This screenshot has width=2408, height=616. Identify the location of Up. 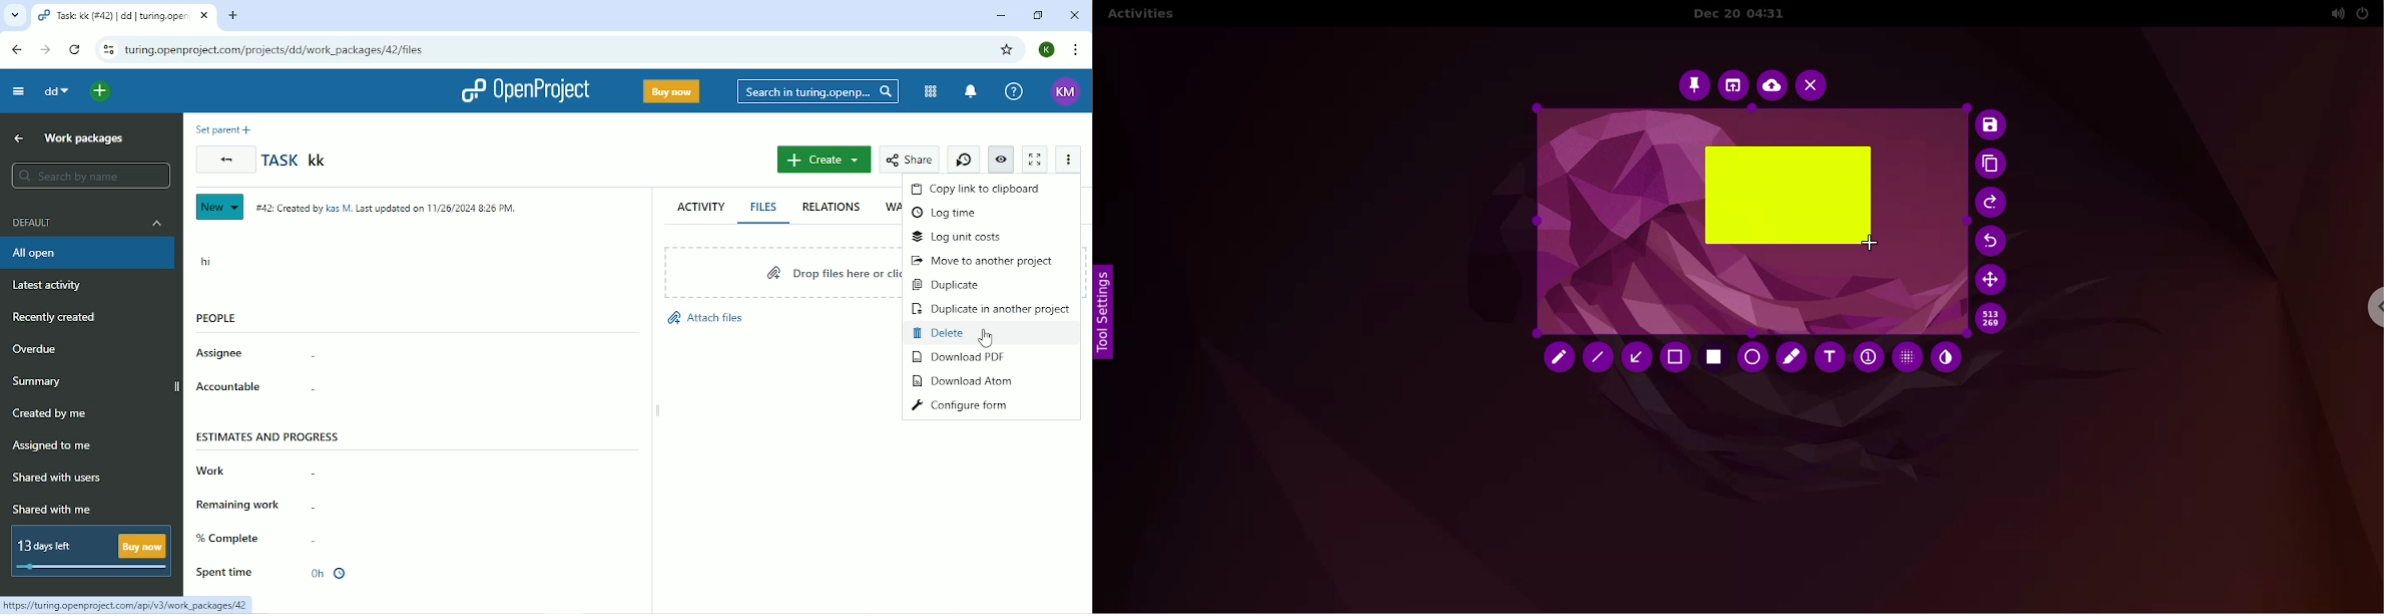
(19, 138).